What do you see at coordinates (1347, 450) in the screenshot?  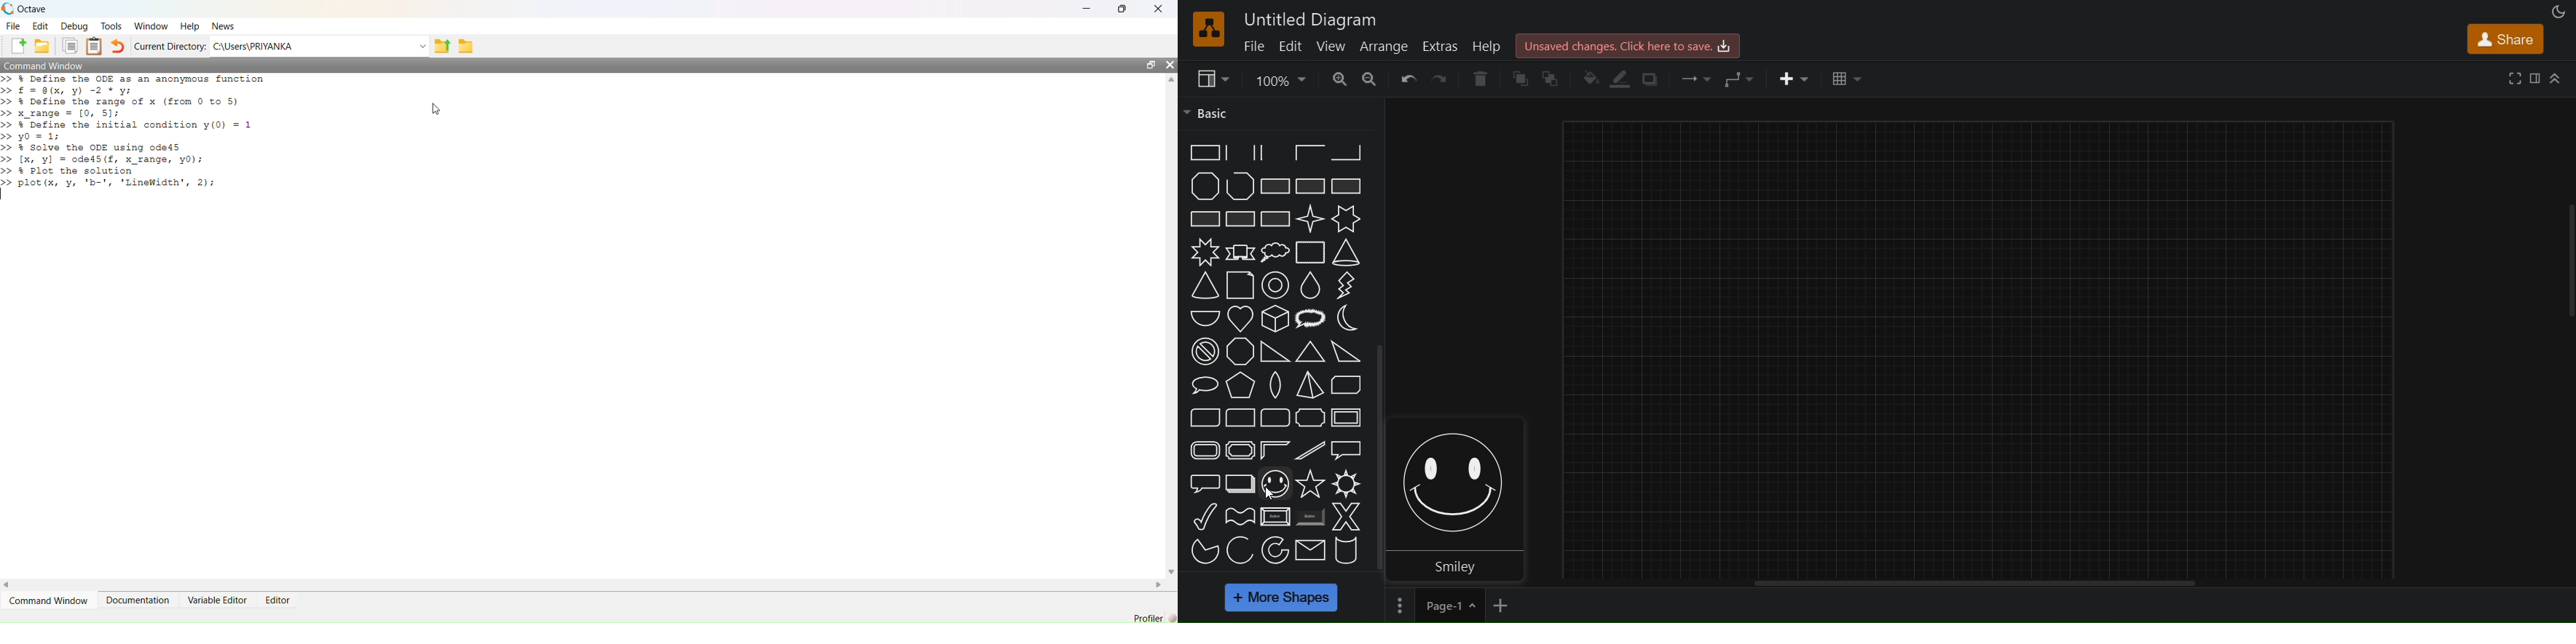 I see `rectangular callout` at bounding box center [1347, 450].